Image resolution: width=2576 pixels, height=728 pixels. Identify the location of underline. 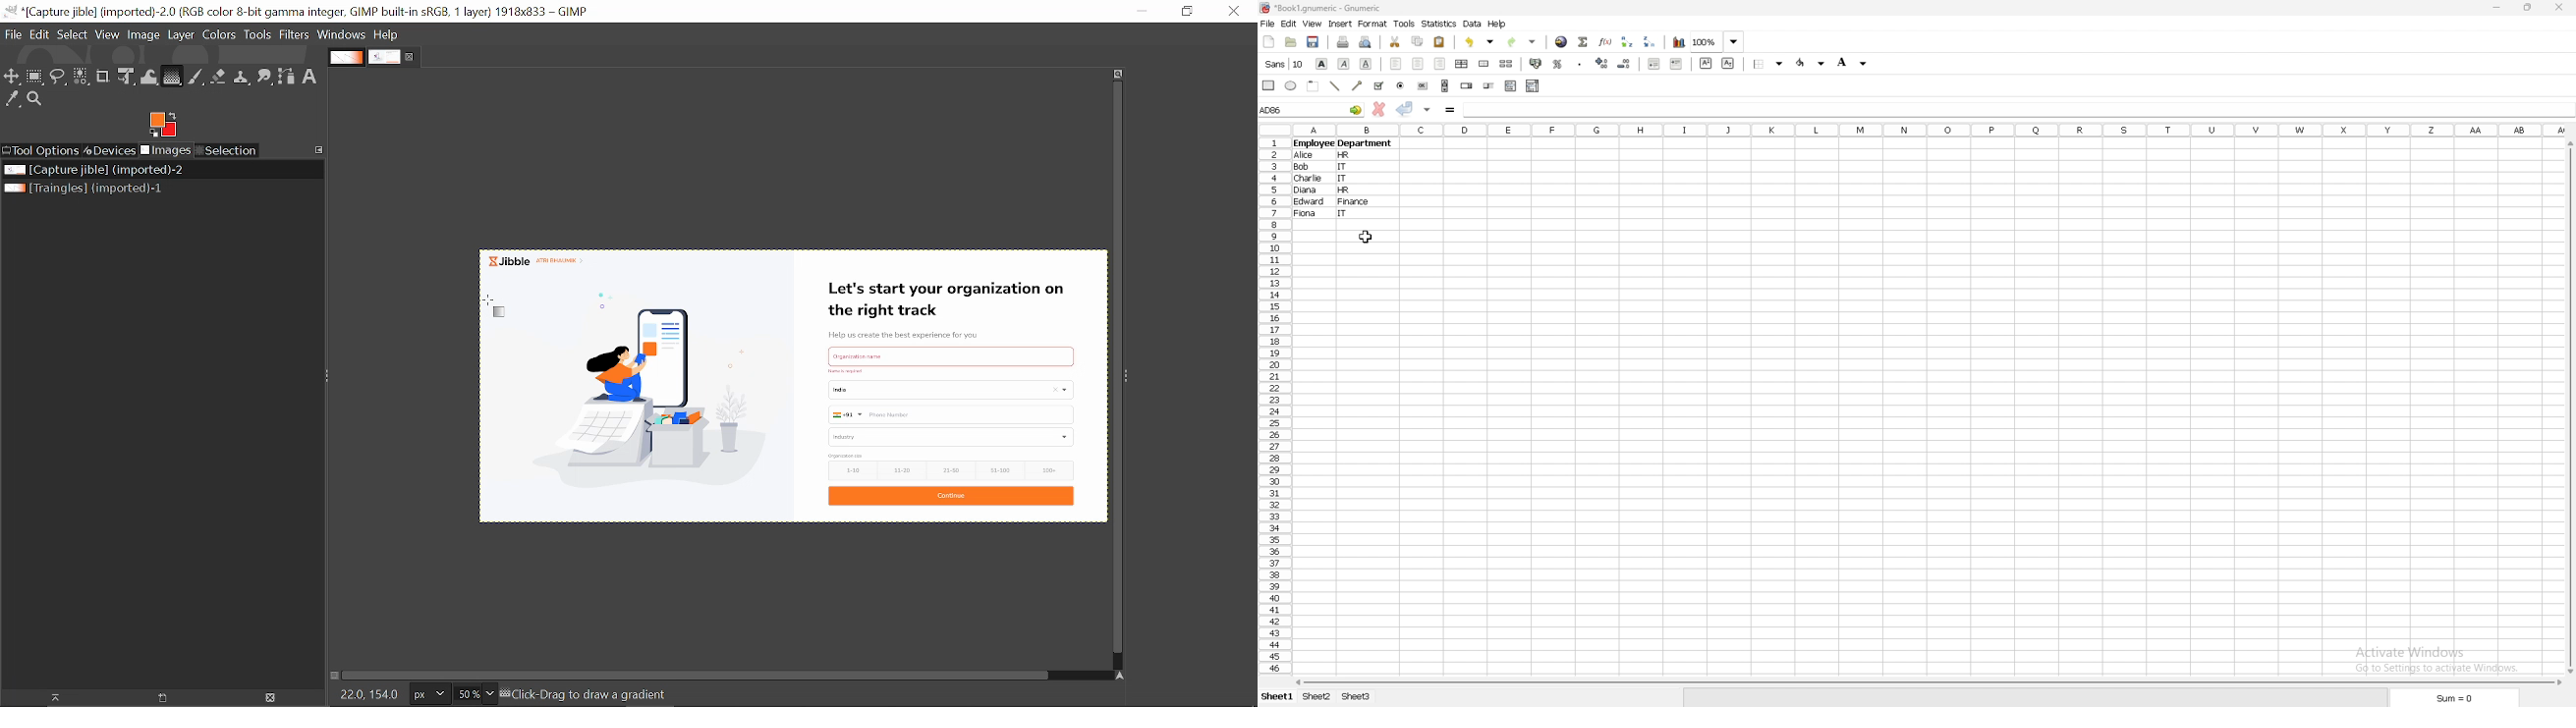
(1366, 63).